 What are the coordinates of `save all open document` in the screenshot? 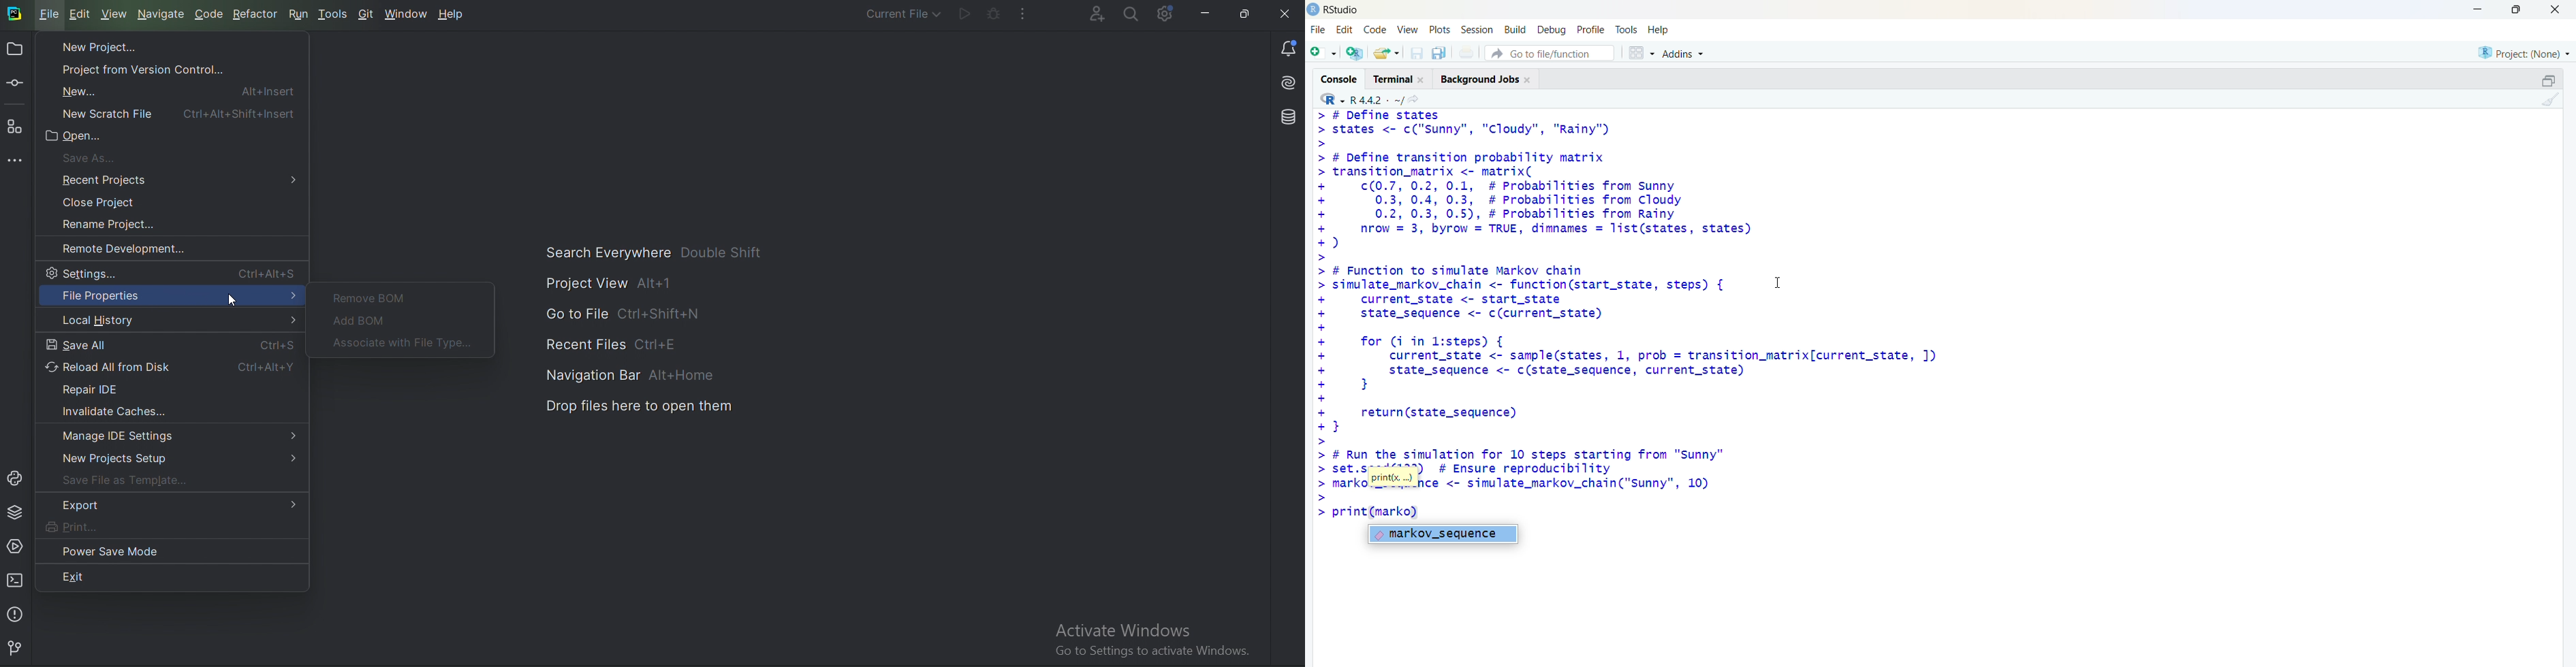 It's located at (1438, 54).